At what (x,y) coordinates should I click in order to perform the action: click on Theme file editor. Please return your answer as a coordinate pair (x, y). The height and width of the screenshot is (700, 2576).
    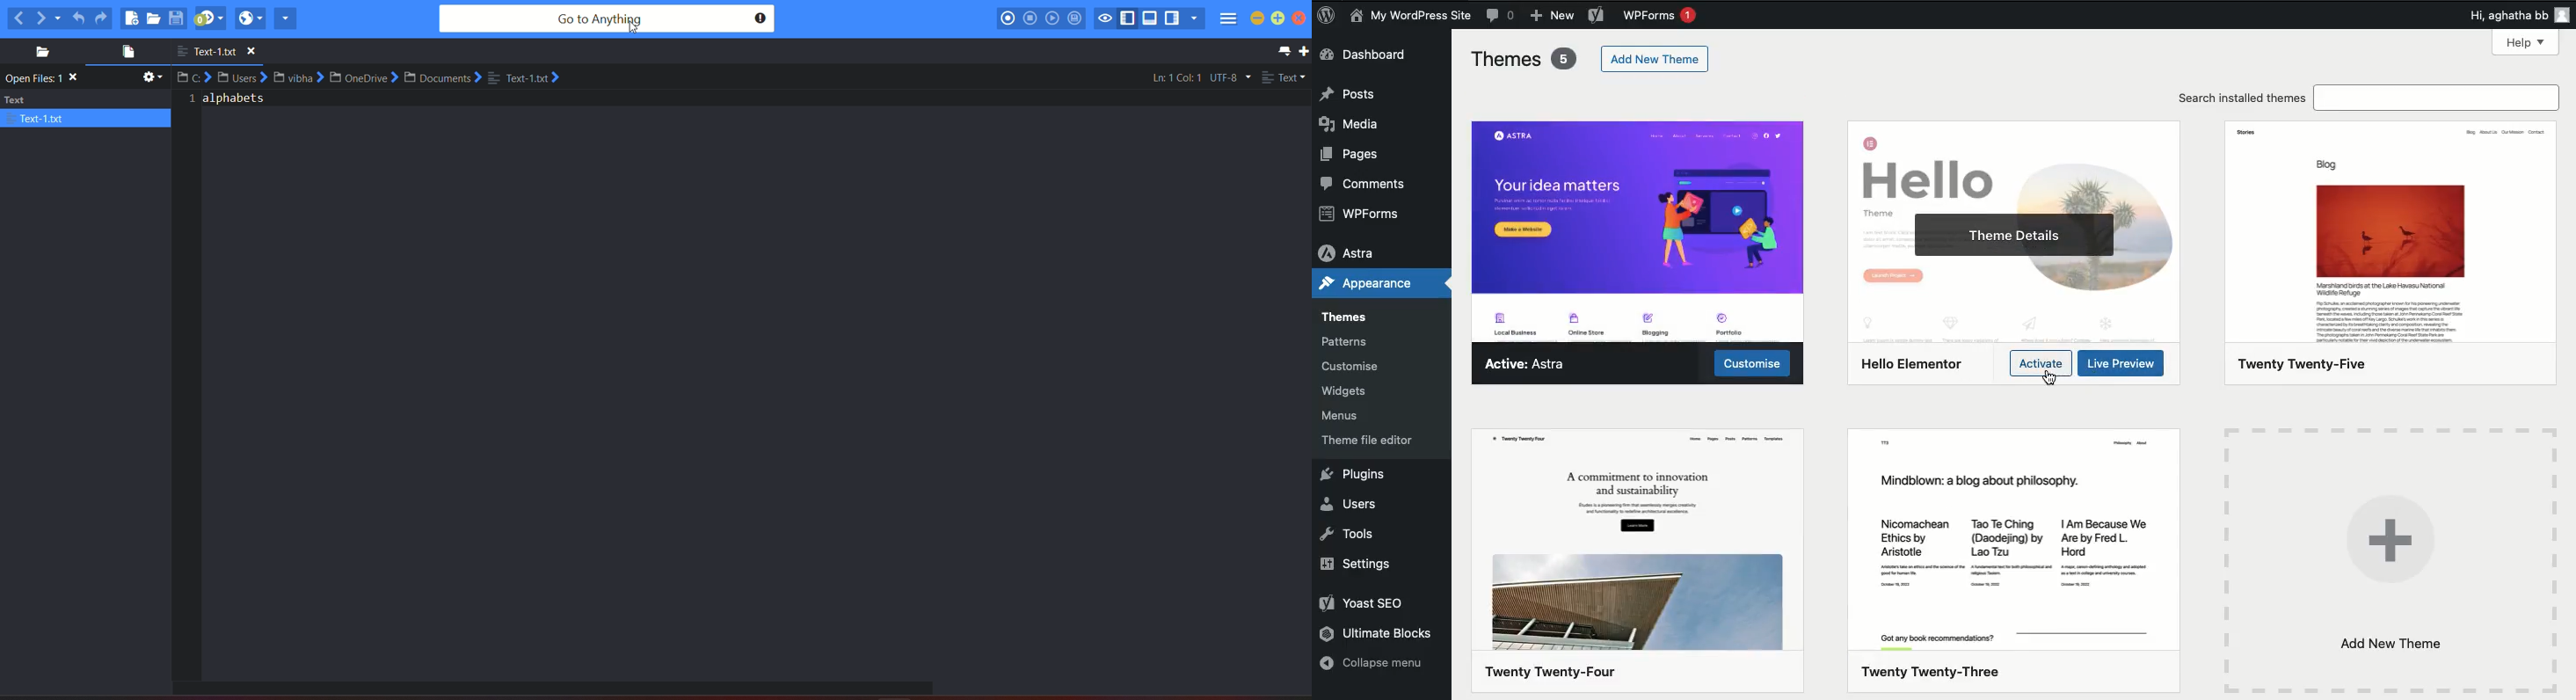
    Looking at the image, I should click on (1379, 438).